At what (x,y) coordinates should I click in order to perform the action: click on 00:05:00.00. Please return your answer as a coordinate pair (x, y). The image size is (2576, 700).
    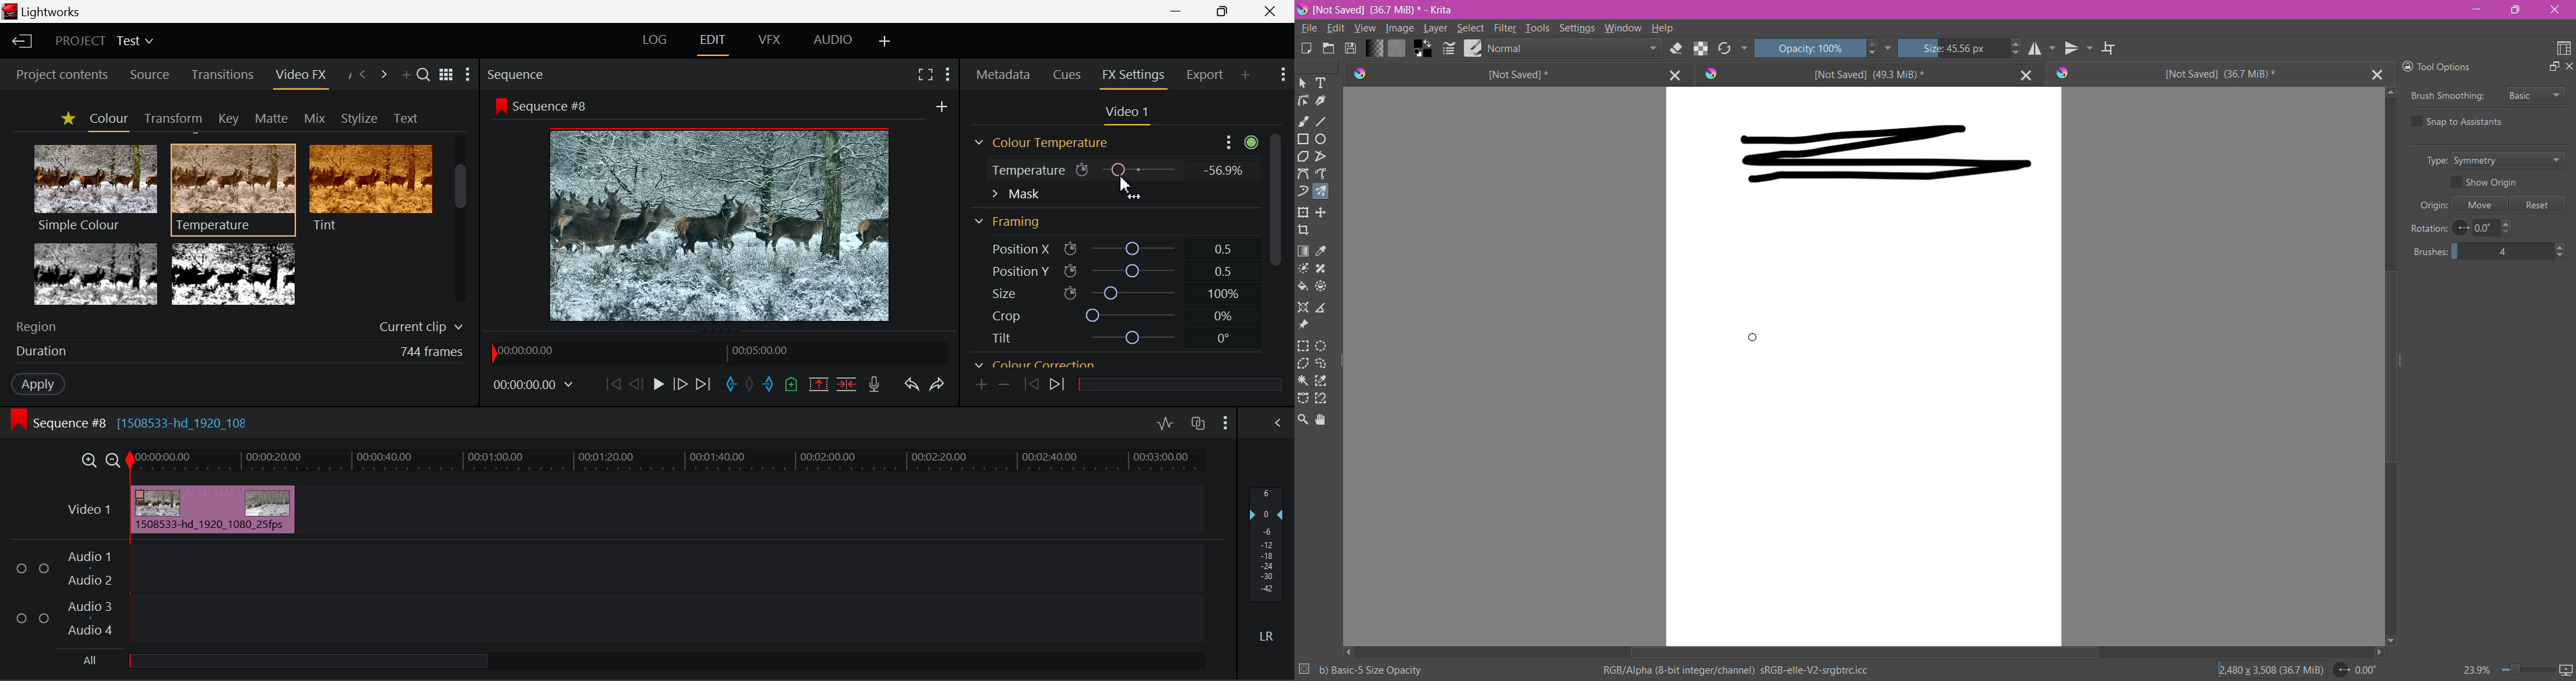
    Looking at the image, I should click on (762, 350).